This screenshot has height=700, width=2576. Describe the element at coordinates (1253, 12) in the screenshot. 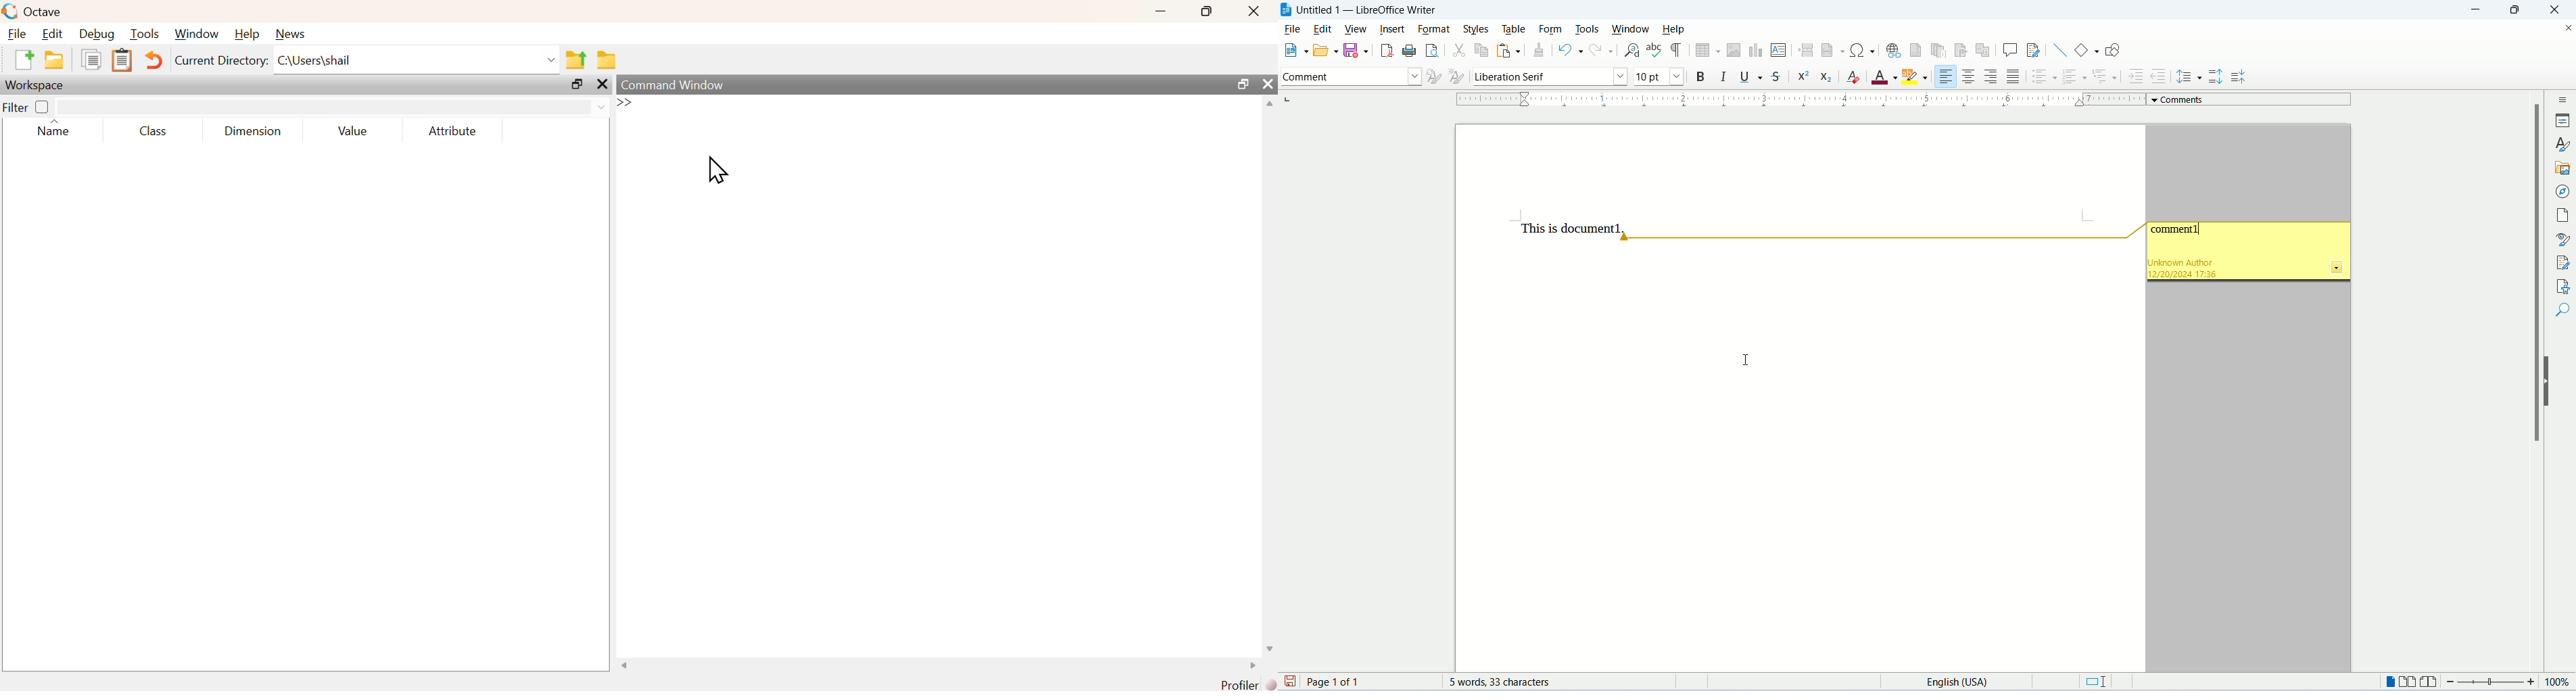

I see `close` at that location.